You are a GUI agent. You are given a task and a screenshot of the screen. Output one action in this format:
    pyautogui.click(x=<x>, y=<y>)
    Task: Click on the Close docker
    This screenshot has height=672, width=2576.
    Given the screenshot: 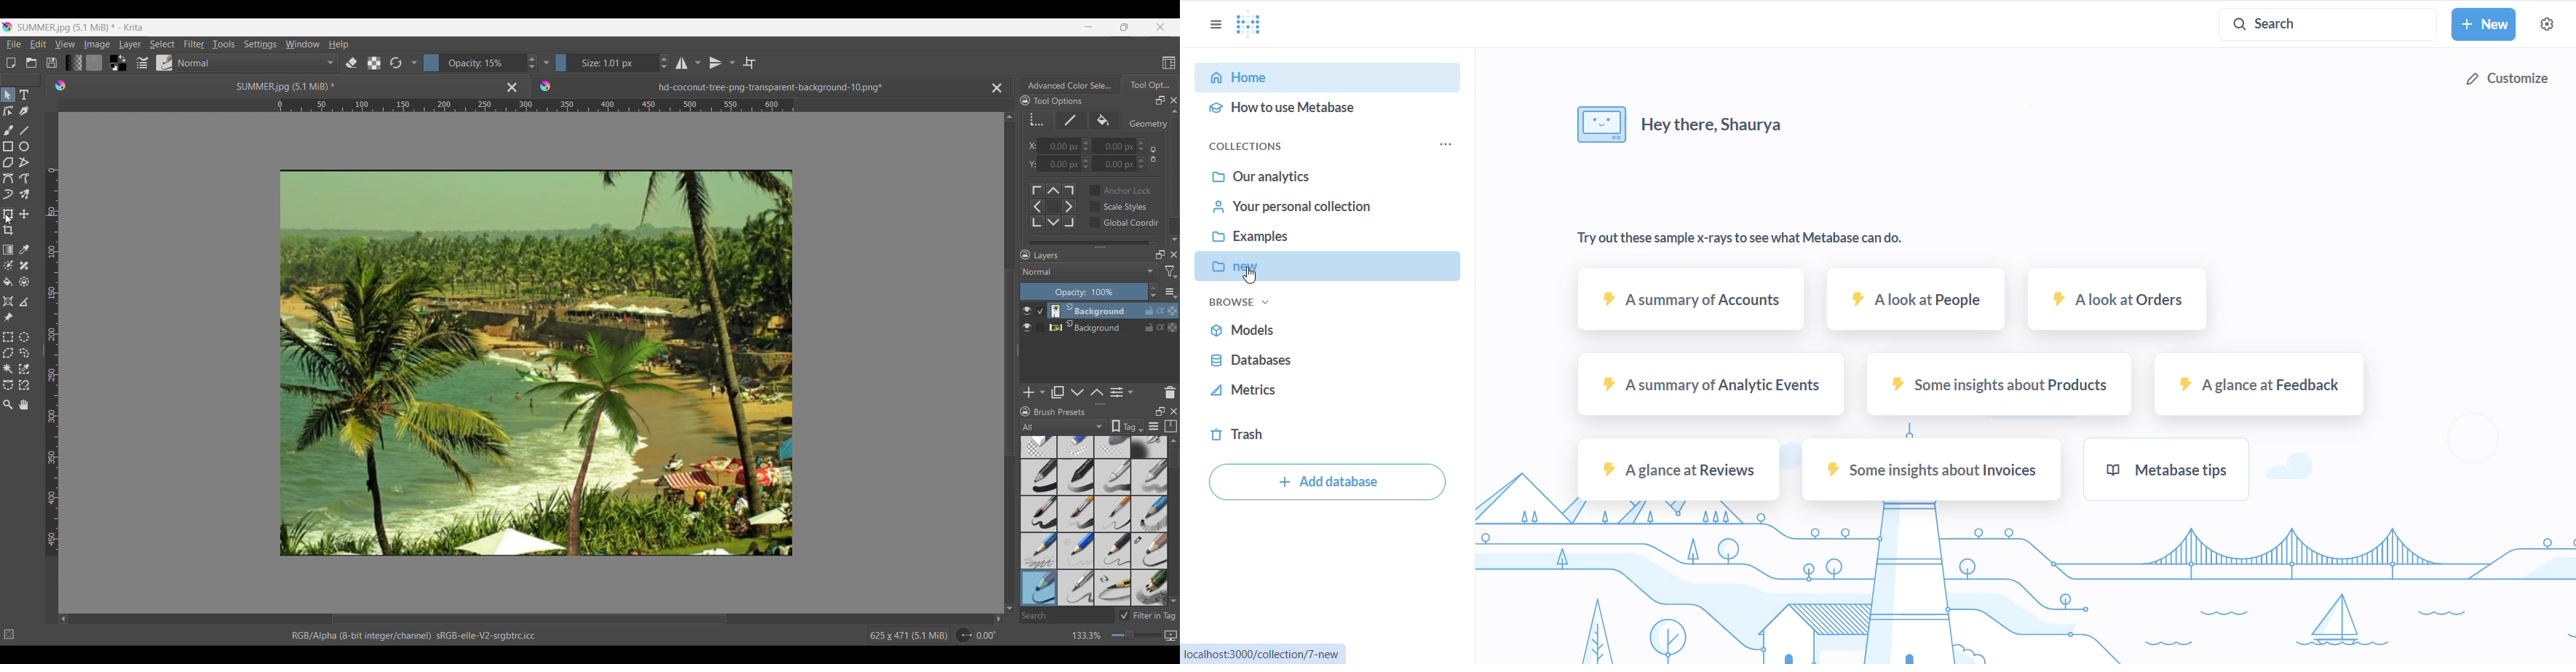 What is the action you would take?
    pyautogui.click(x=1174, y=100)
    